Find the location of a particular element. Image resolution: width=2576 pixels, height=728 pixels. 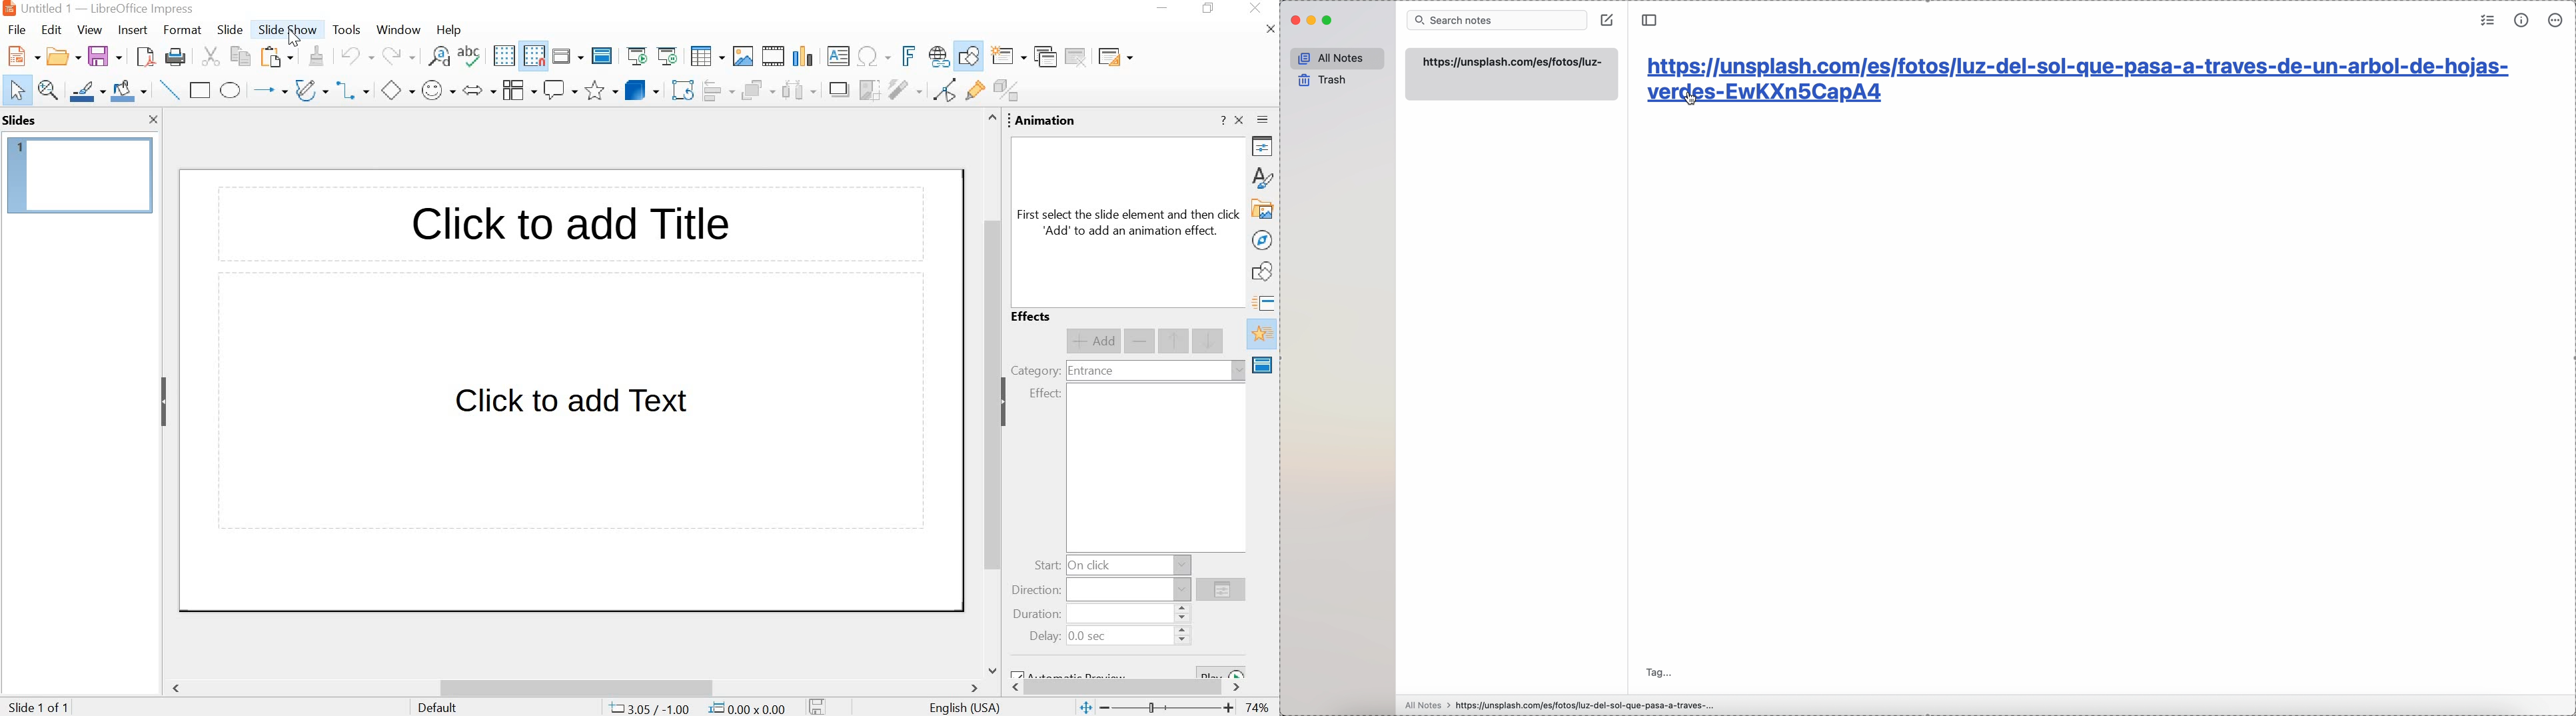

slide menu is located at coordinates (229, 30).